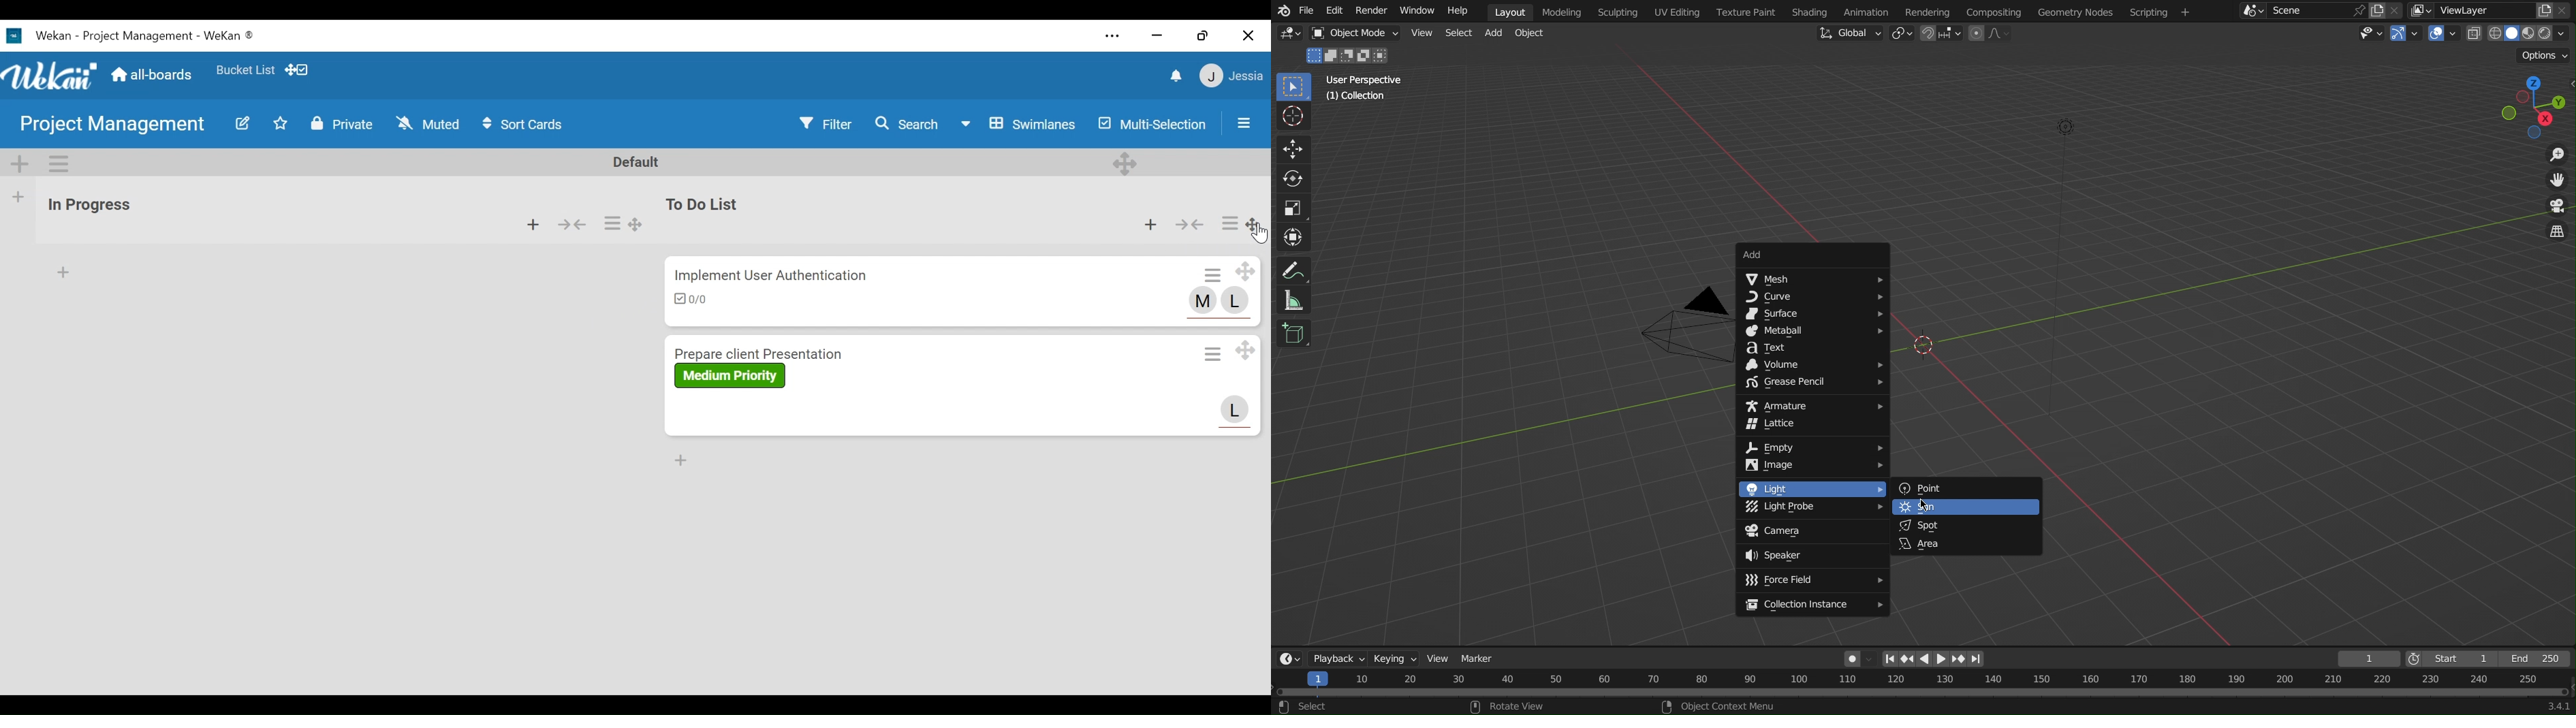 The height and width of the screenshot is (728, 2576). I want to click on settings and more, so click(1113, 36).